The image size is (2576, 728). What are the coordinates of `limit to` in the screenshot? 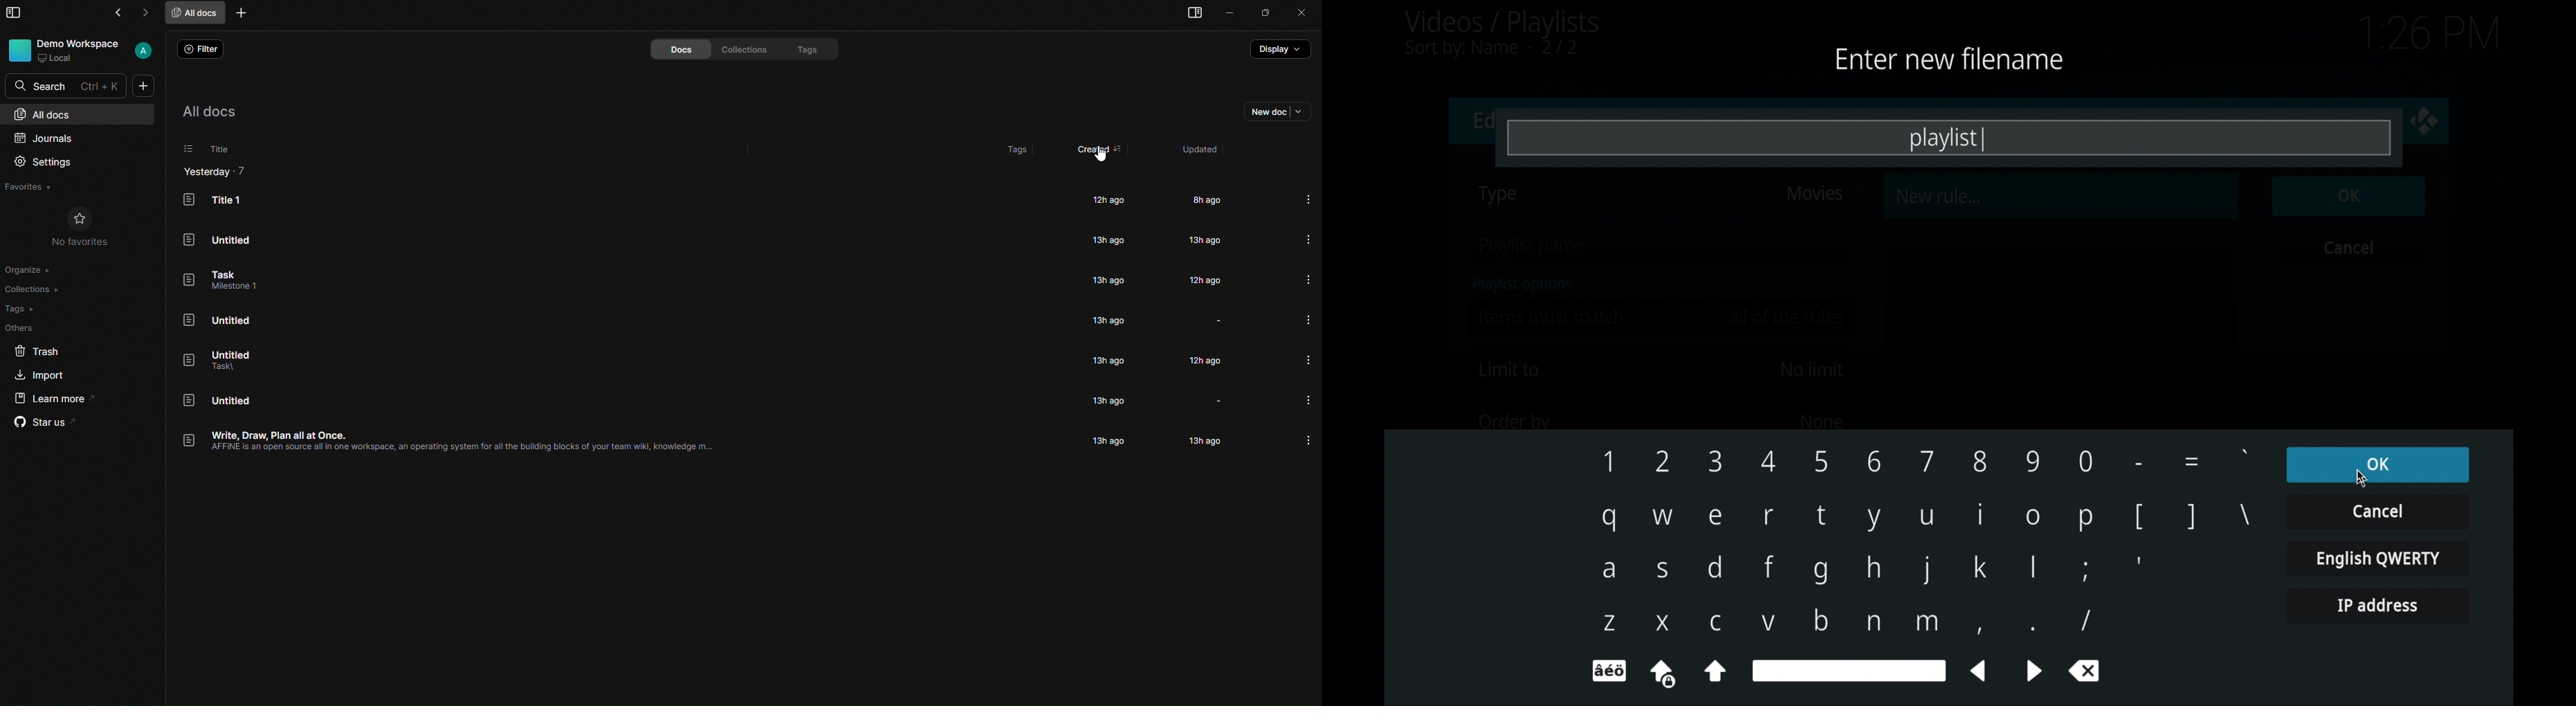 It's located at (1510, 370).